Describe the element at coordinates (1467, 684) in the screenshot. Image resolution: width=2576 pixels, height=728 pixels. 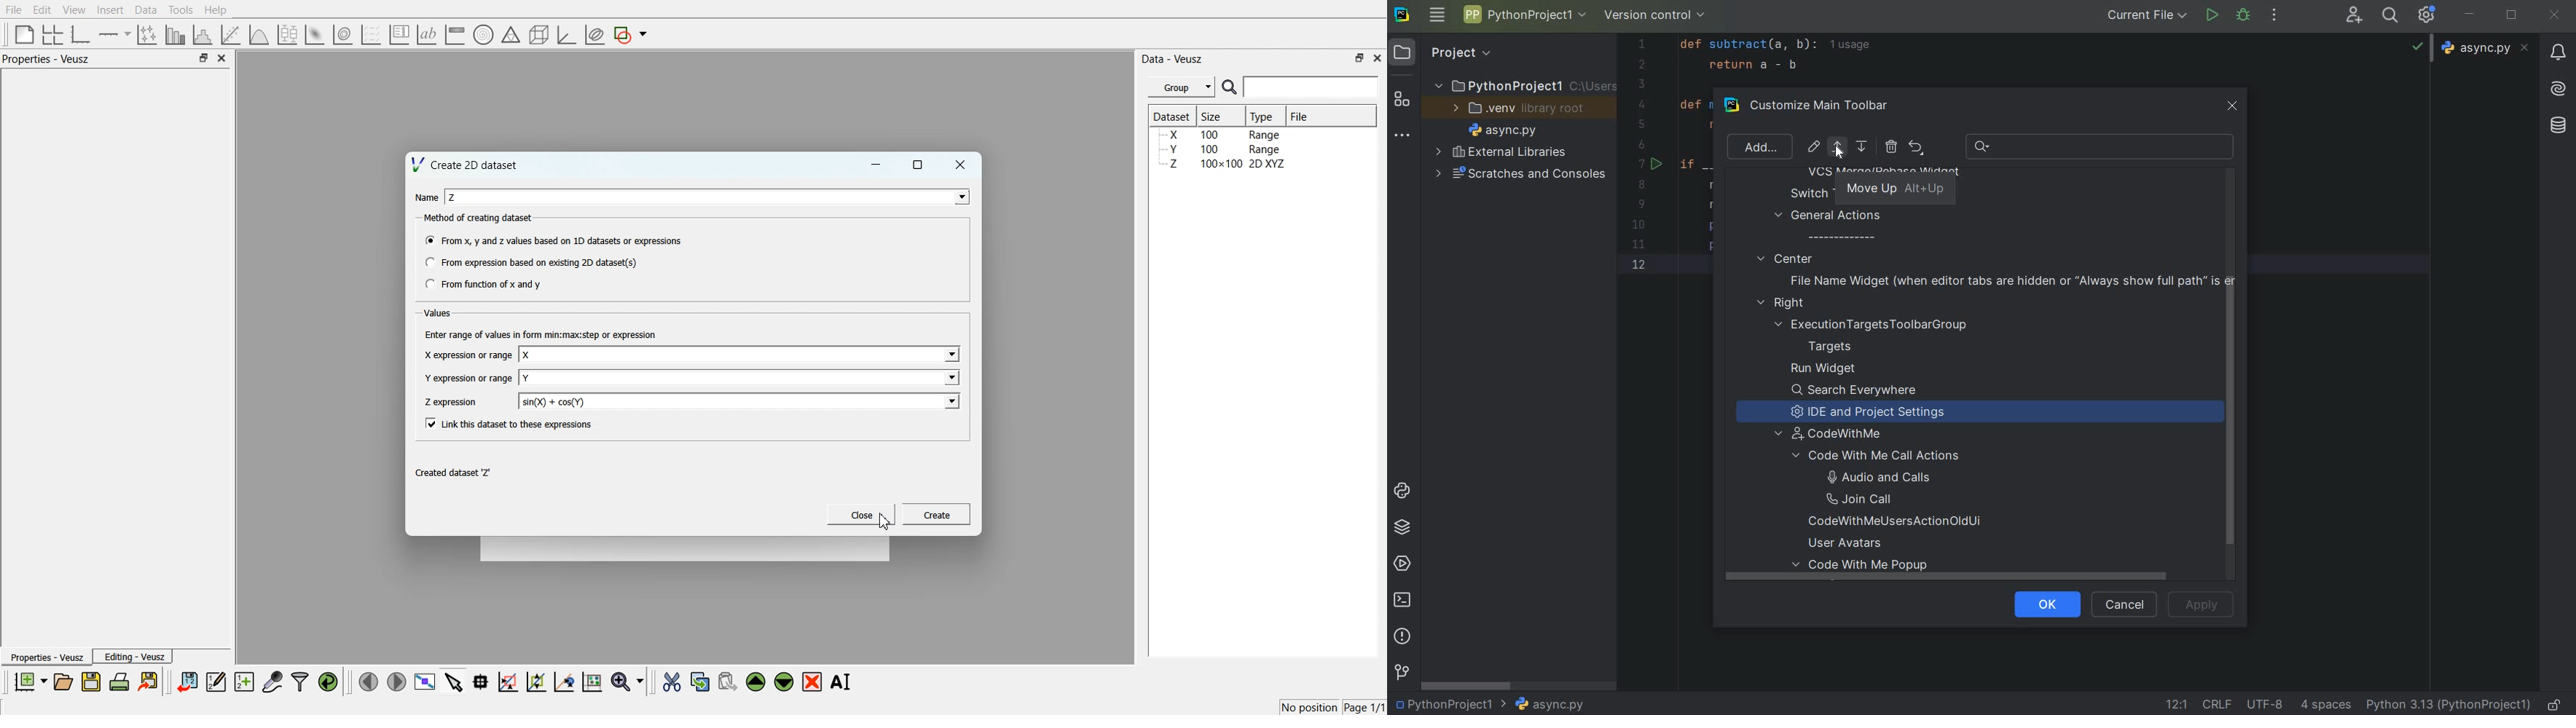
I see `SCROLLBAR` at that location.